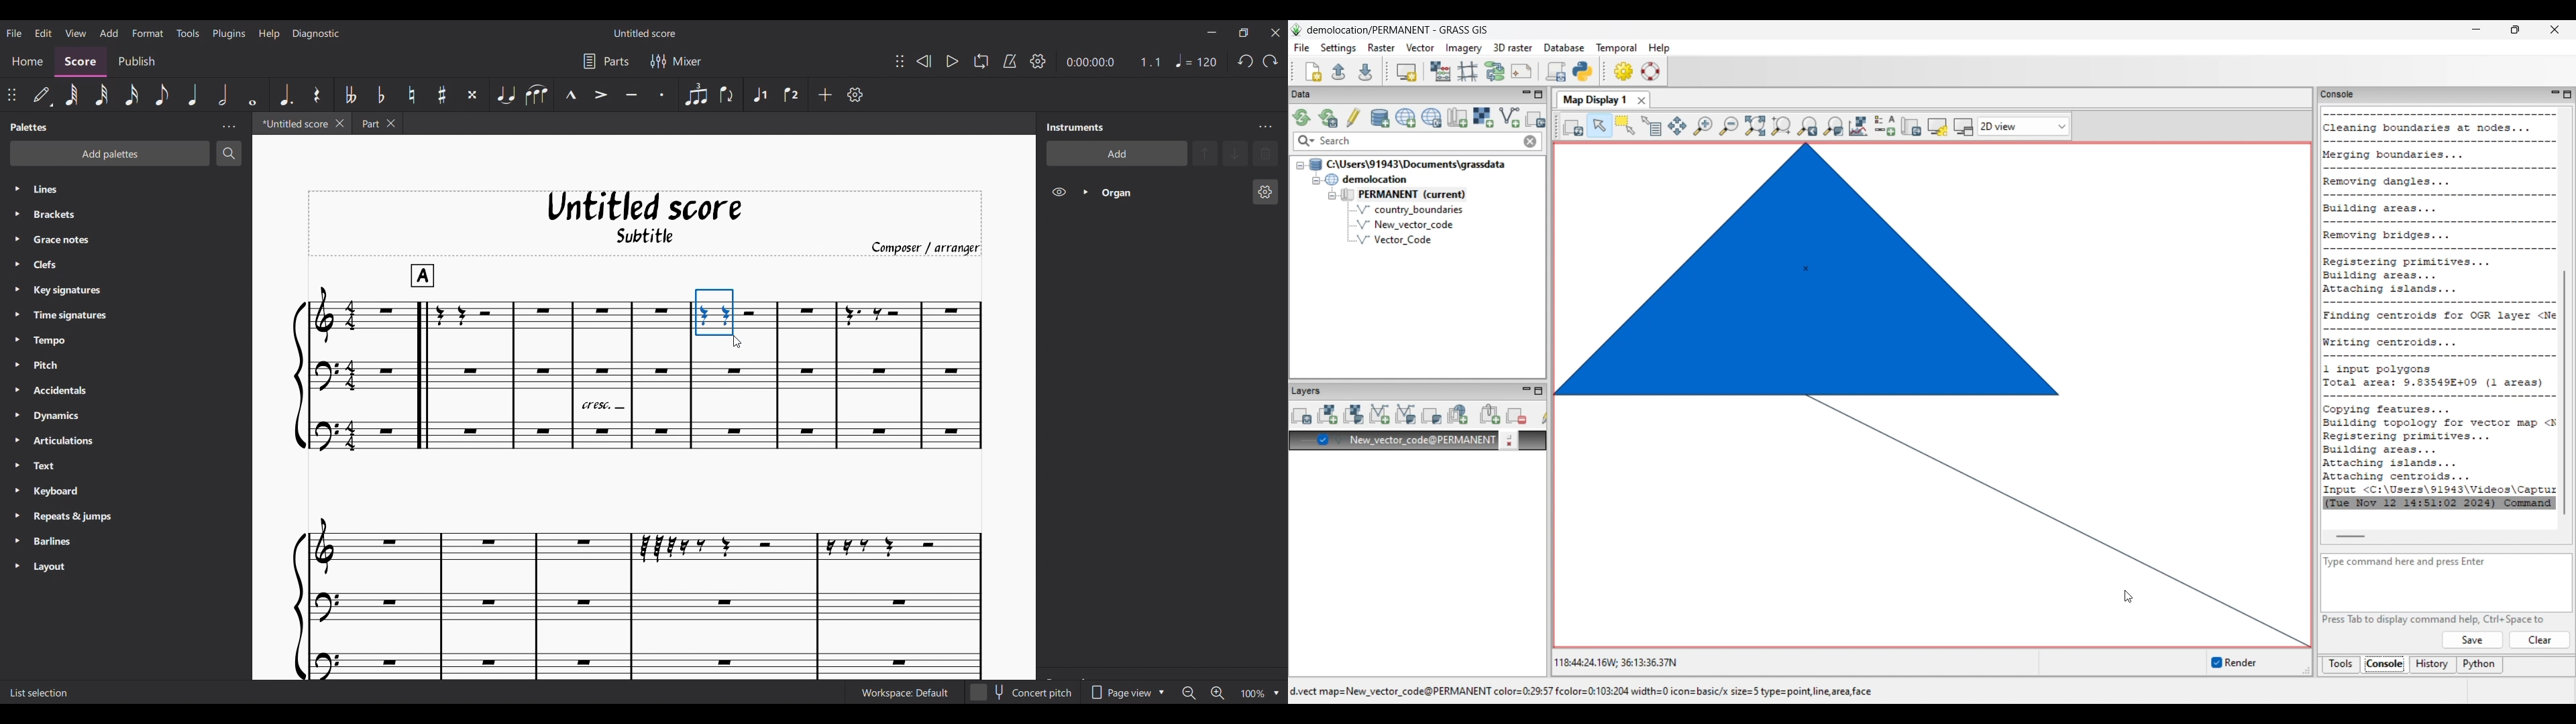 Image resolution: width=2576 pixels, height=728 pixels. I want to click on Current tab, highlighted, so click(294, 123).